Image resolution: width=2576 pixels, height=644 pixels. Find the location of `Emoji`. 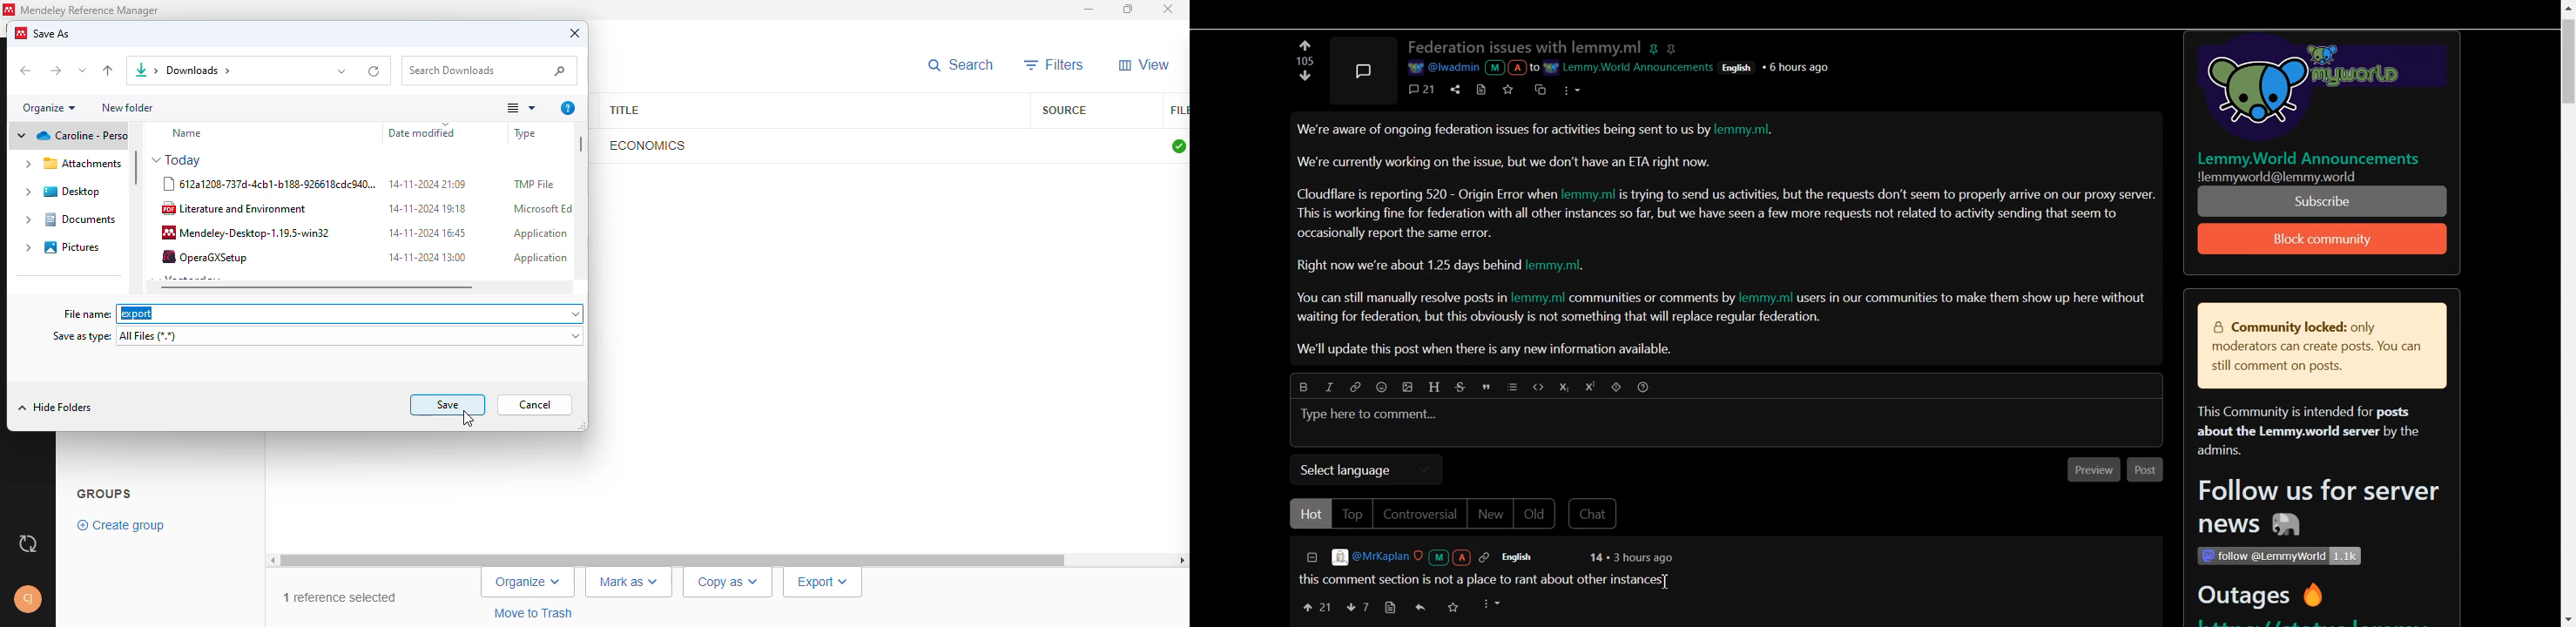

Emoji is located at coordinates (1385, 389).